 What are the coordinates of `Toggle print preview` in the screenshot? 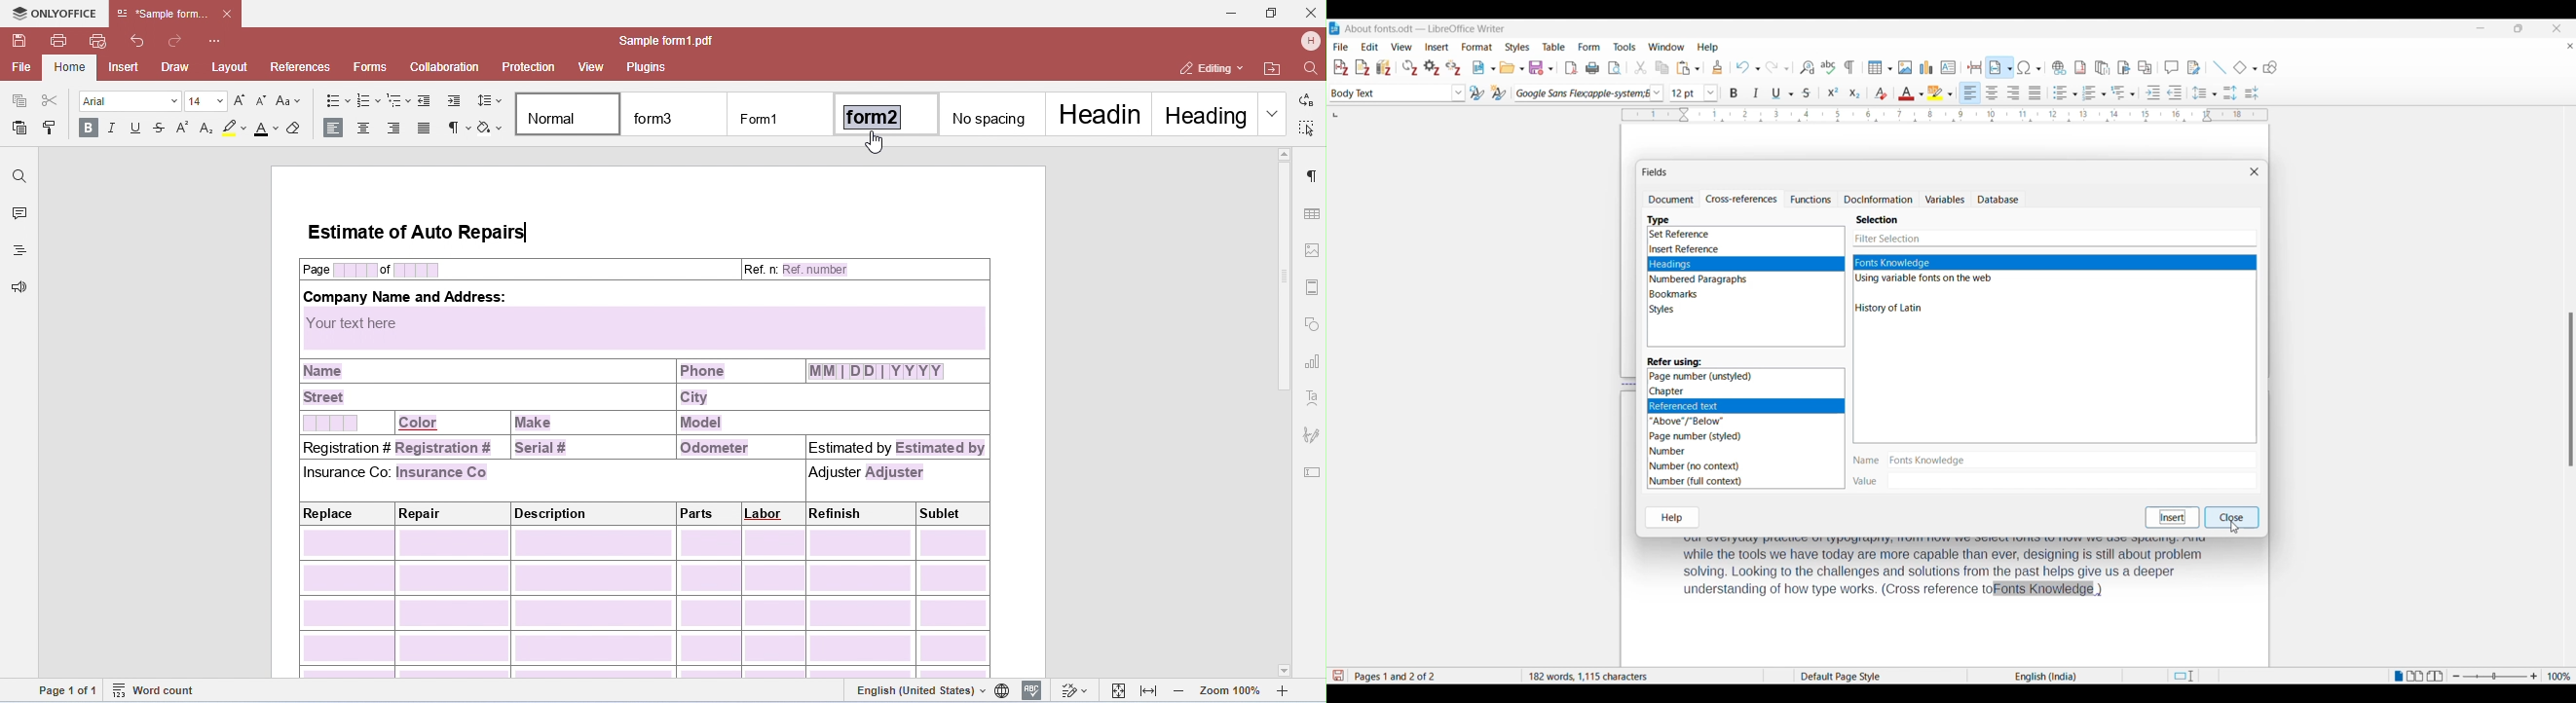 It's located at (1616, 68).